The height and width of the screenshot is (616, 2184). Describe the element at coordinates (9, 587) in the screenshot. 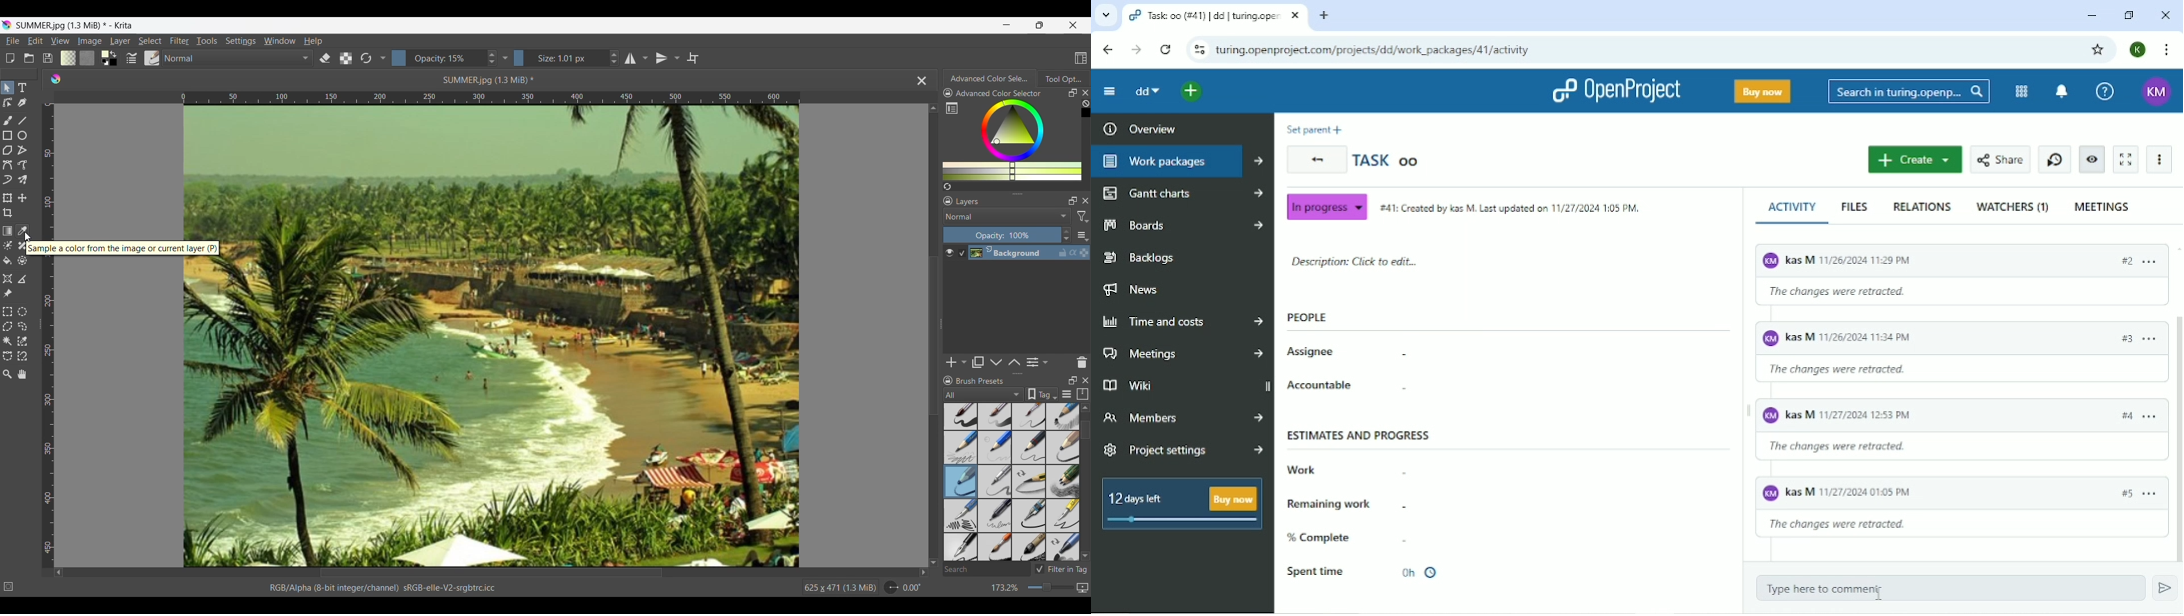

I see `No selection` at that location.